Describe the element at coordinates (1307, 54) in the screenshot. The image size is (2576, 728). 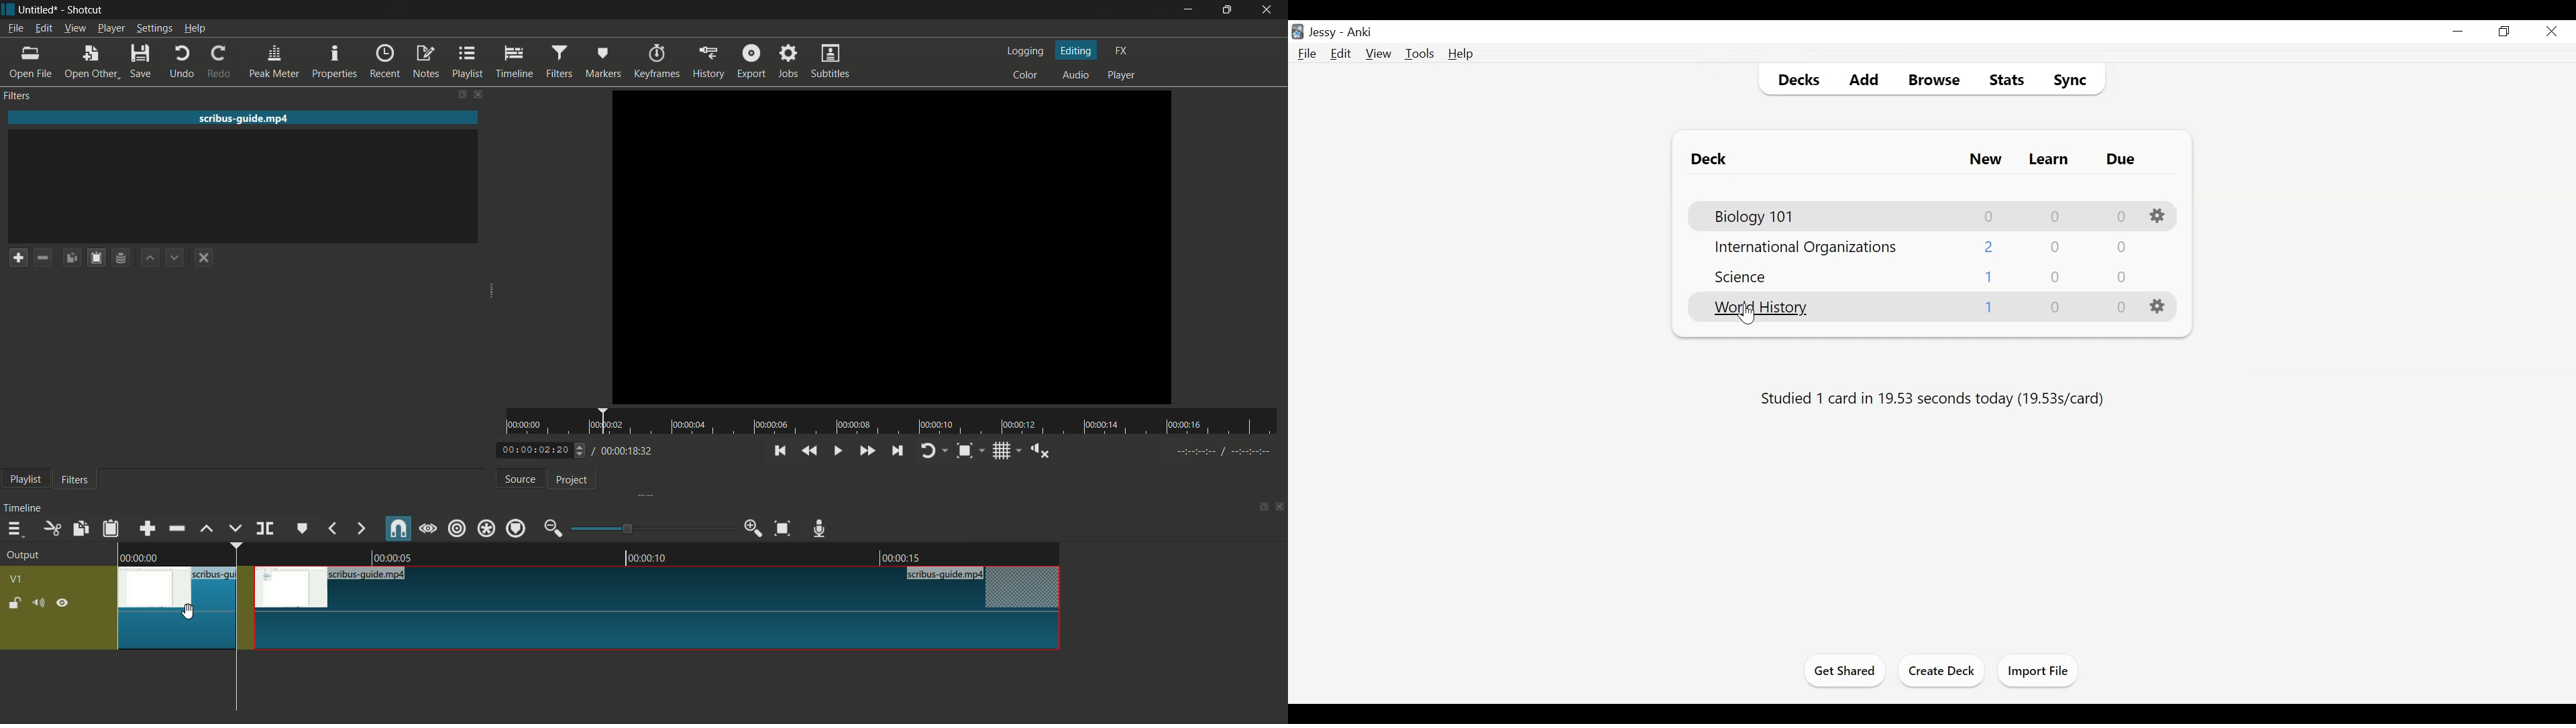
I see `File` at that location.